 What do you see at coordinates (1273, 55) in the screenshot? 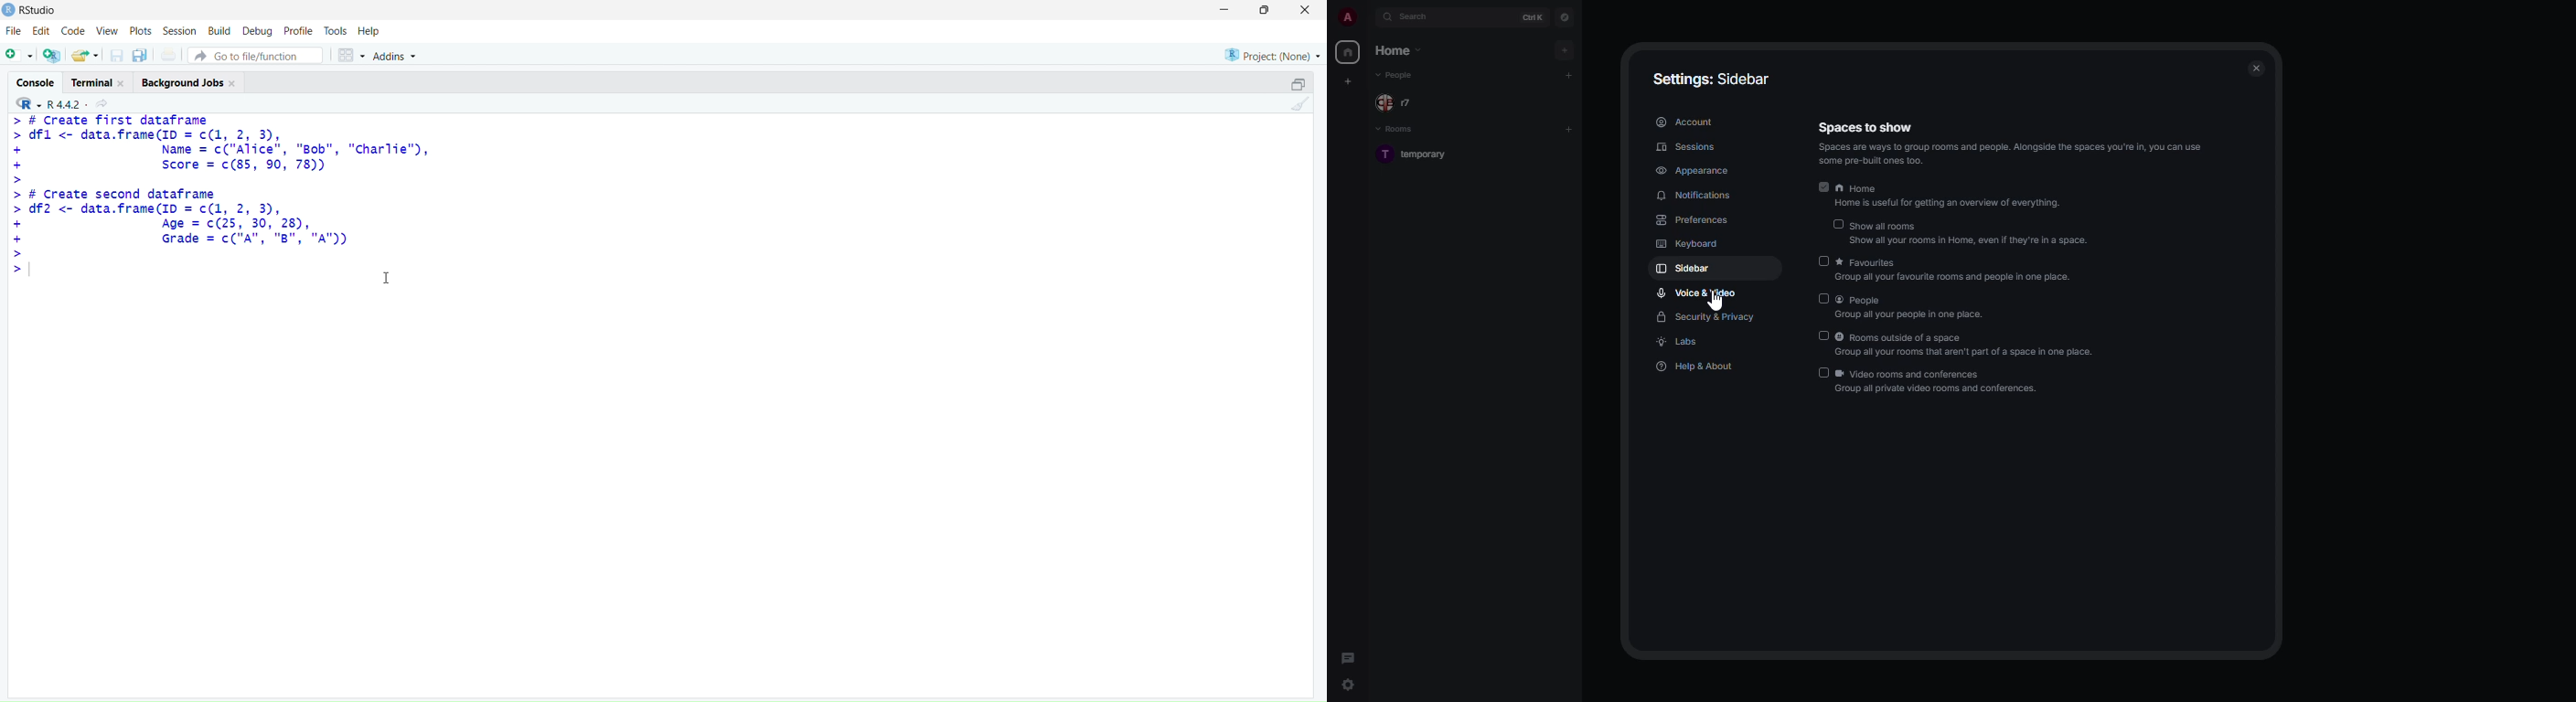
I see `Project: (None)` at bounding box center [1273, 55].